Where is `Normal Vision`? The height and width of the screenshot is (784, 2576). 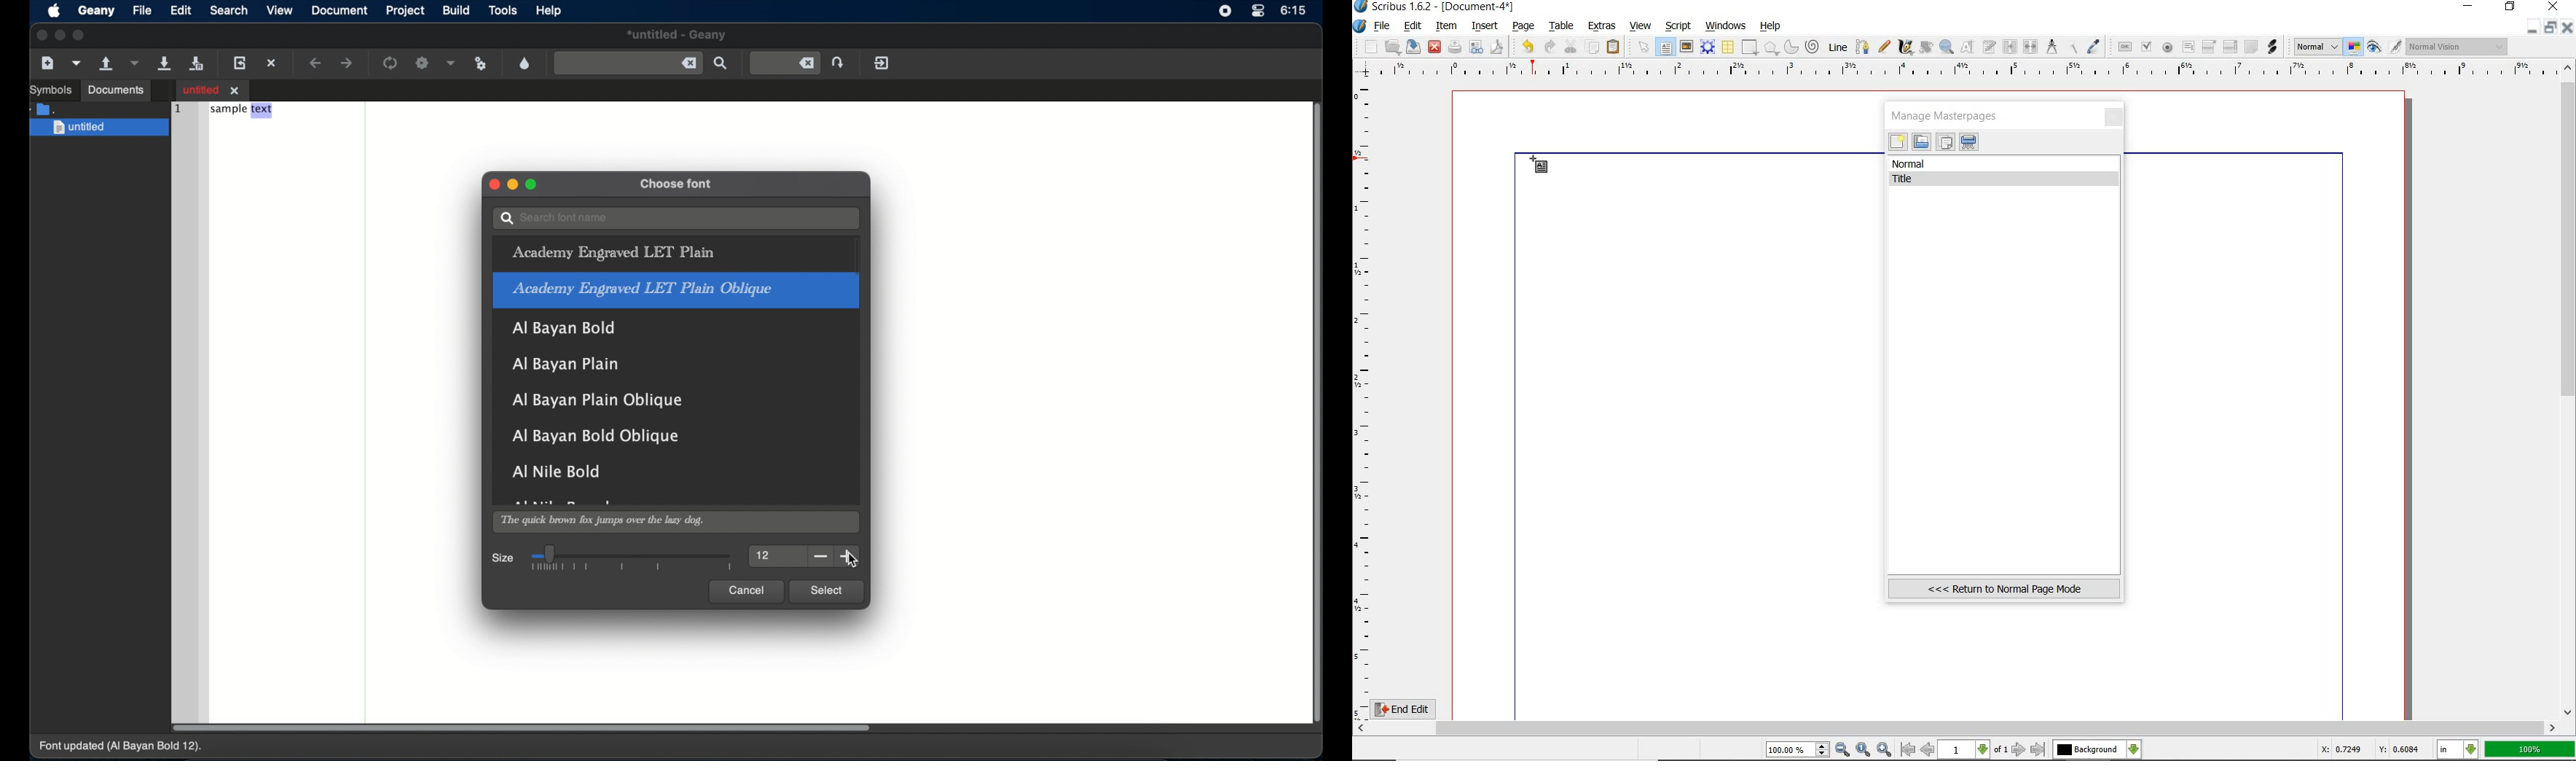
Normal Vision is located at coordinates (2458, 48).